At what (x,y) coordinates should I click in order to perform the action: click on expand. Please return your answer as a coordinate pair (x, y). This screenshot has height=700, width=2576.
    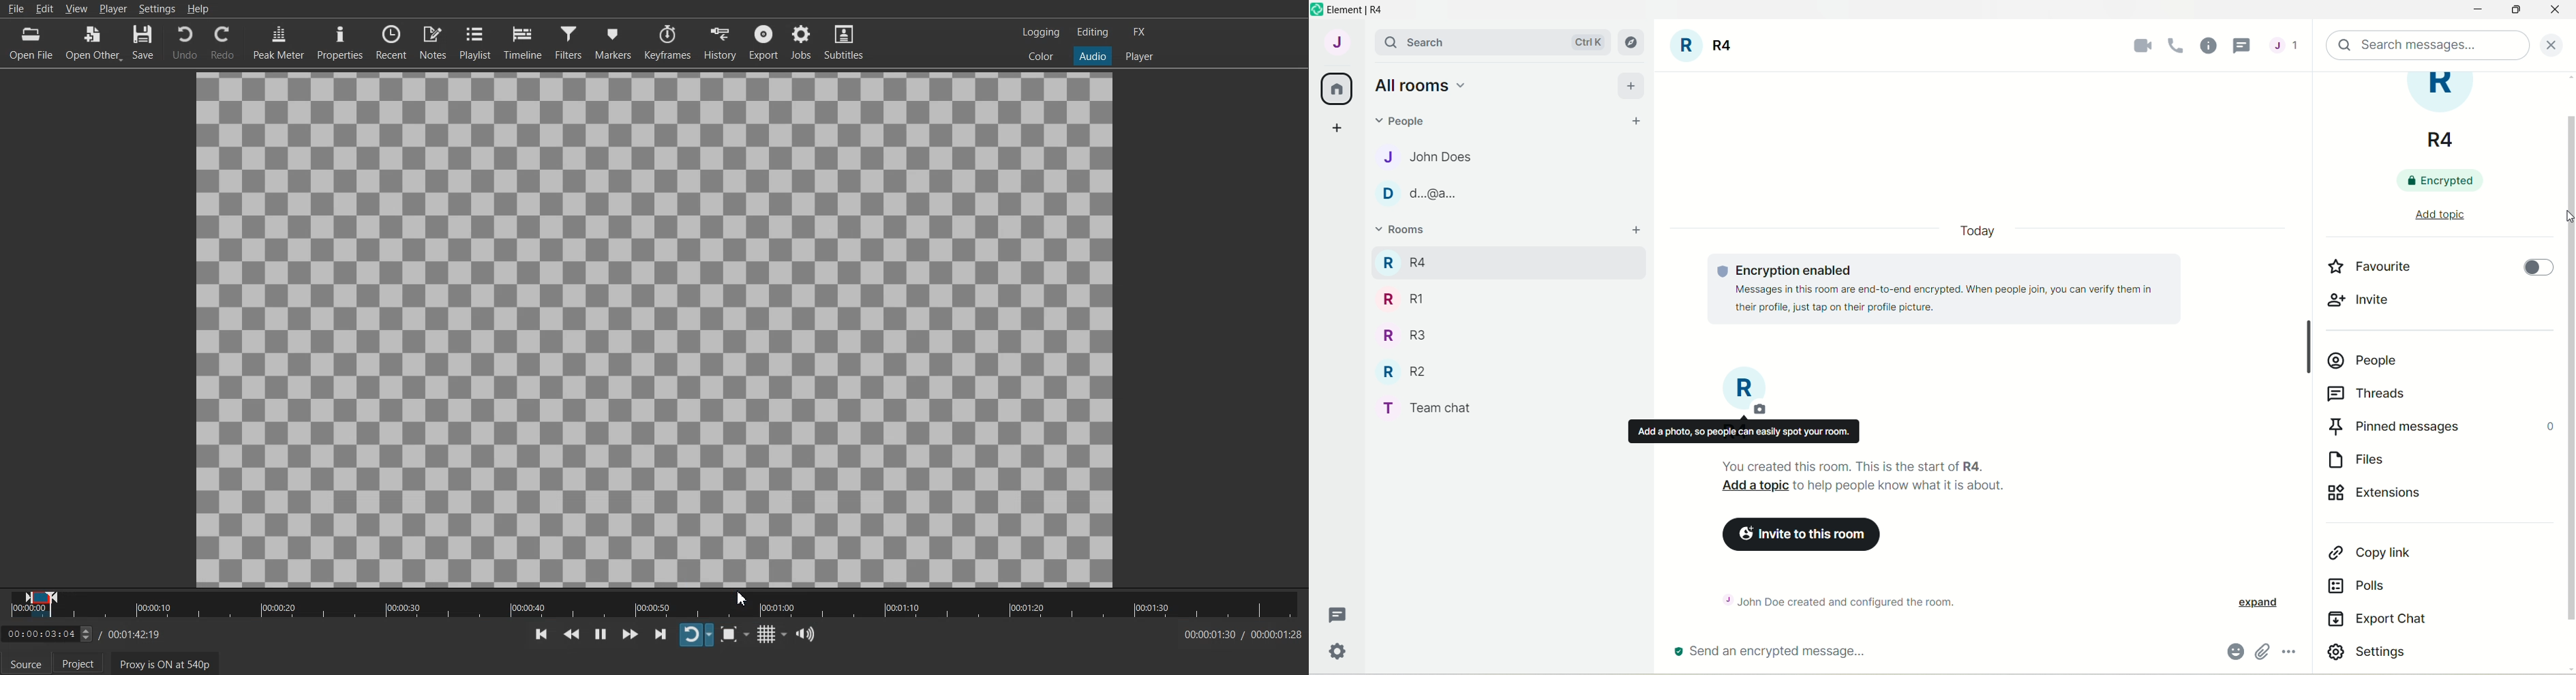
    Looking at the image, I should click on (2257, 604).